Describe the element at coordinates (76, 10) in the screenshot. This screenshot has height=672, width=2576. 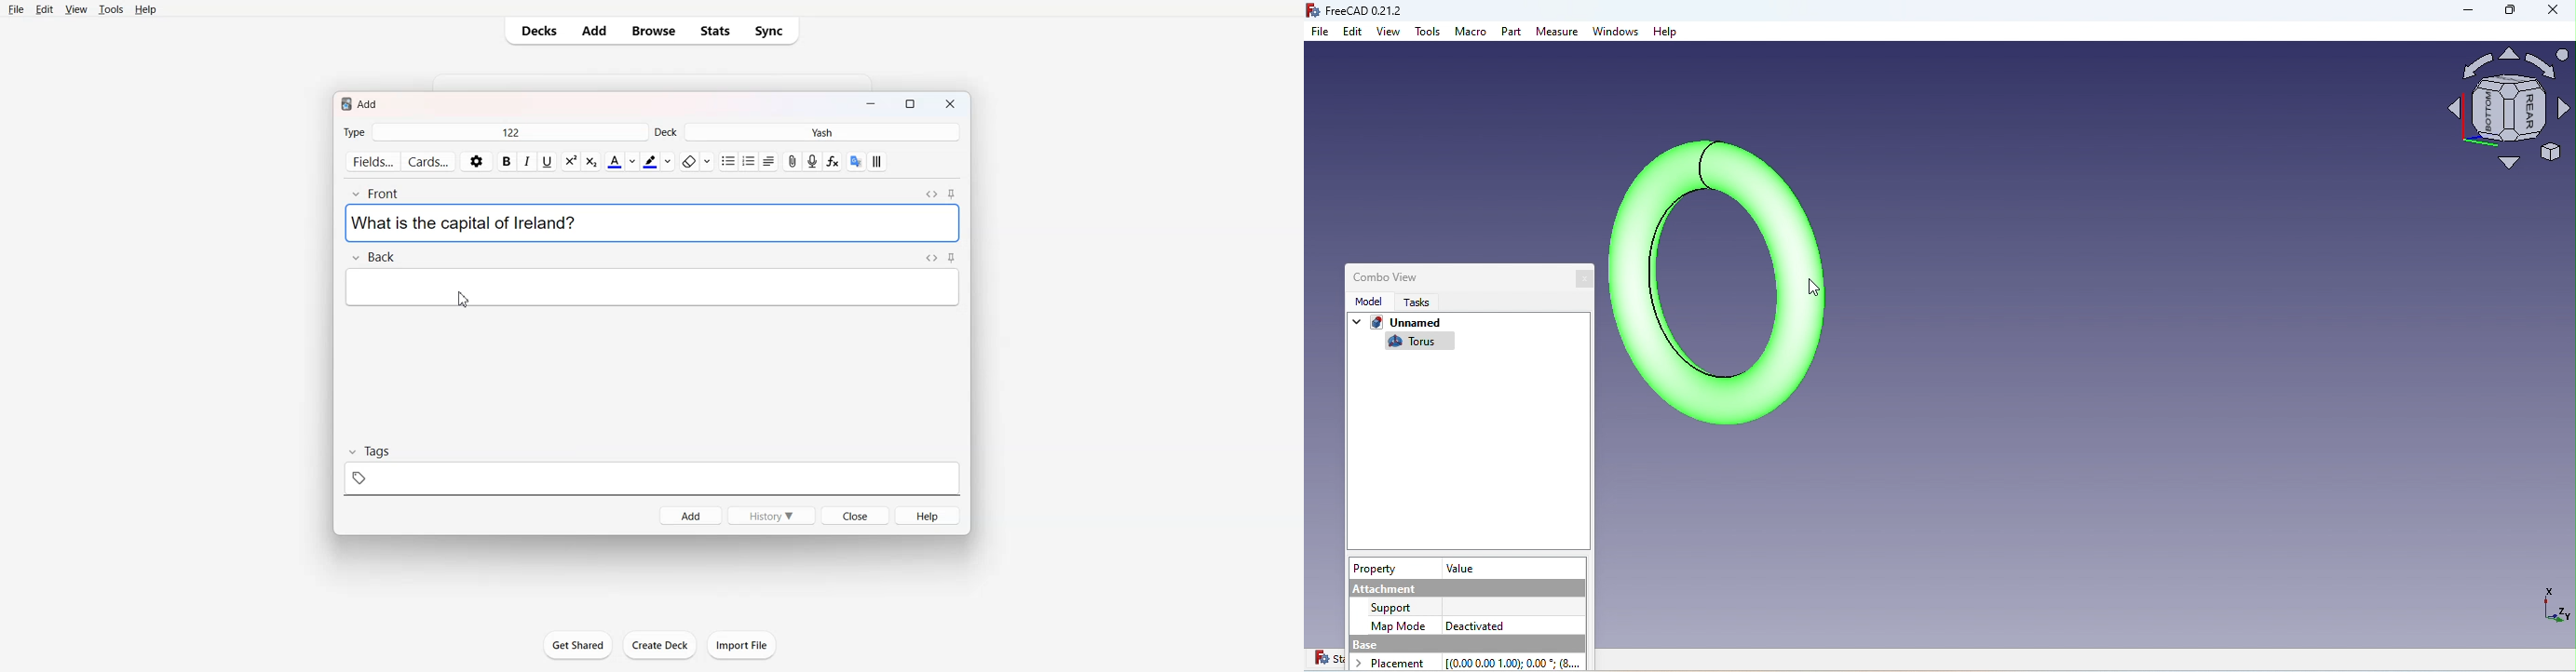
I see `View` at that location.